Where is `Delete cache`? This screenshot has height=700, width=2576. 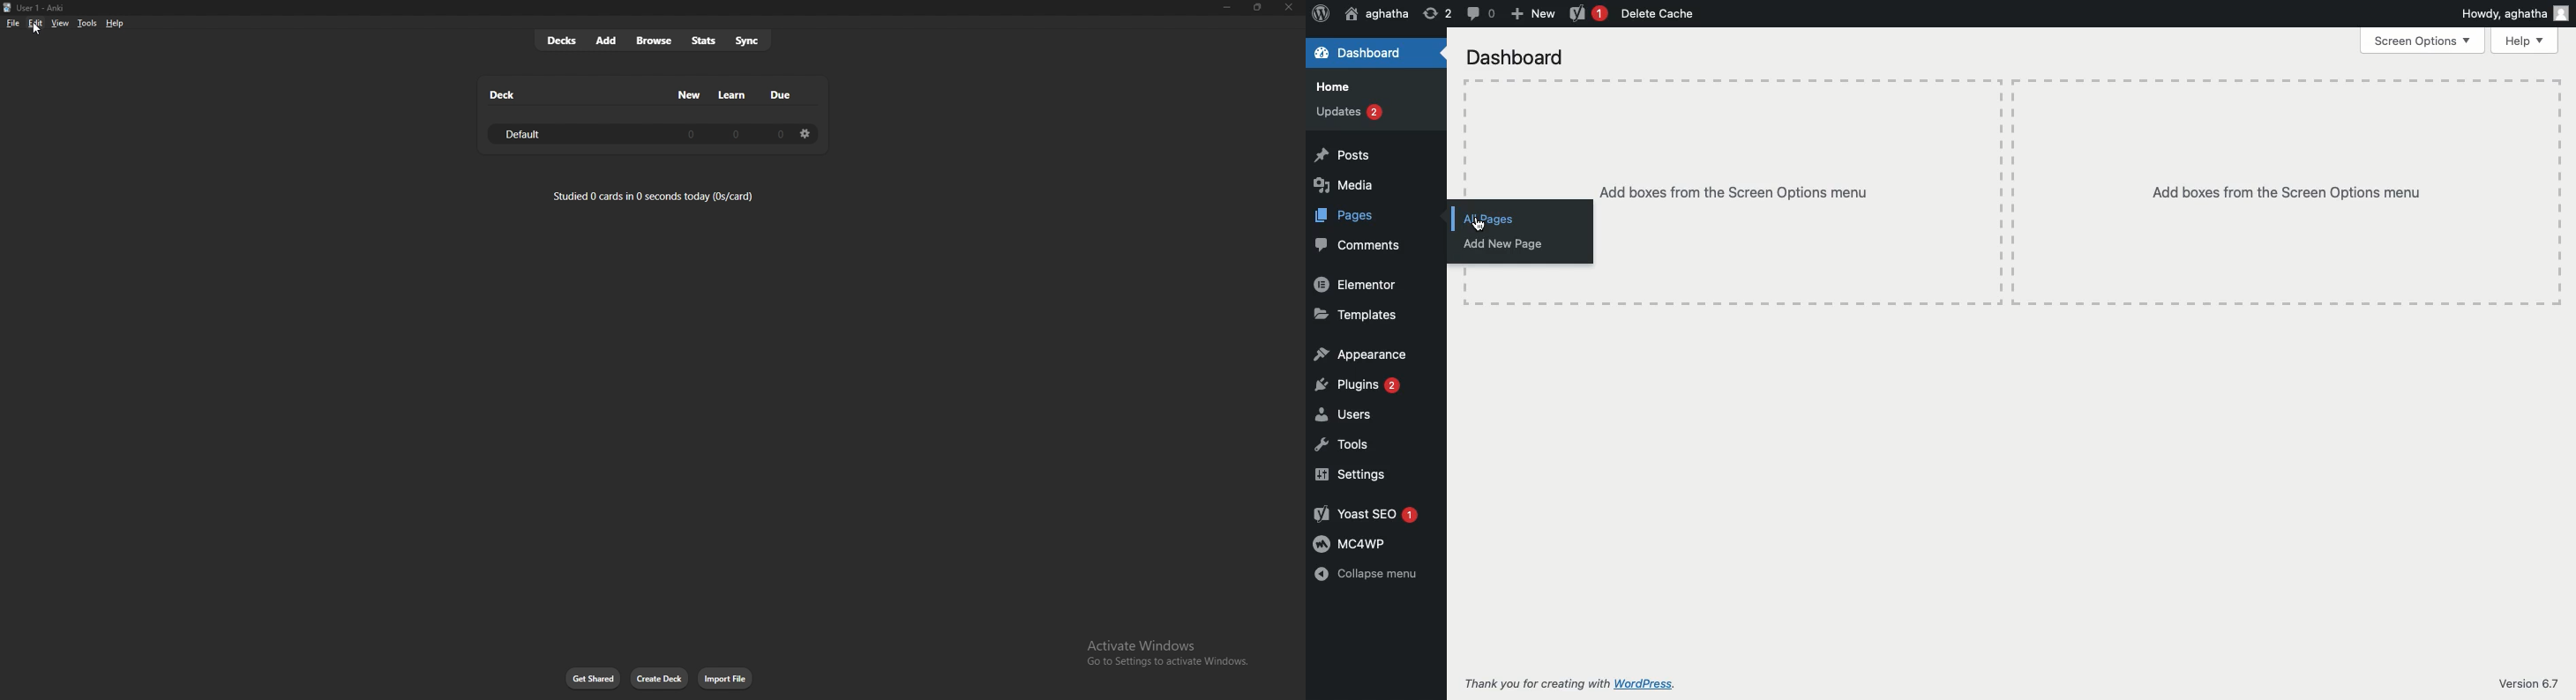
Delete cache is located at coordinates (1660, 14).